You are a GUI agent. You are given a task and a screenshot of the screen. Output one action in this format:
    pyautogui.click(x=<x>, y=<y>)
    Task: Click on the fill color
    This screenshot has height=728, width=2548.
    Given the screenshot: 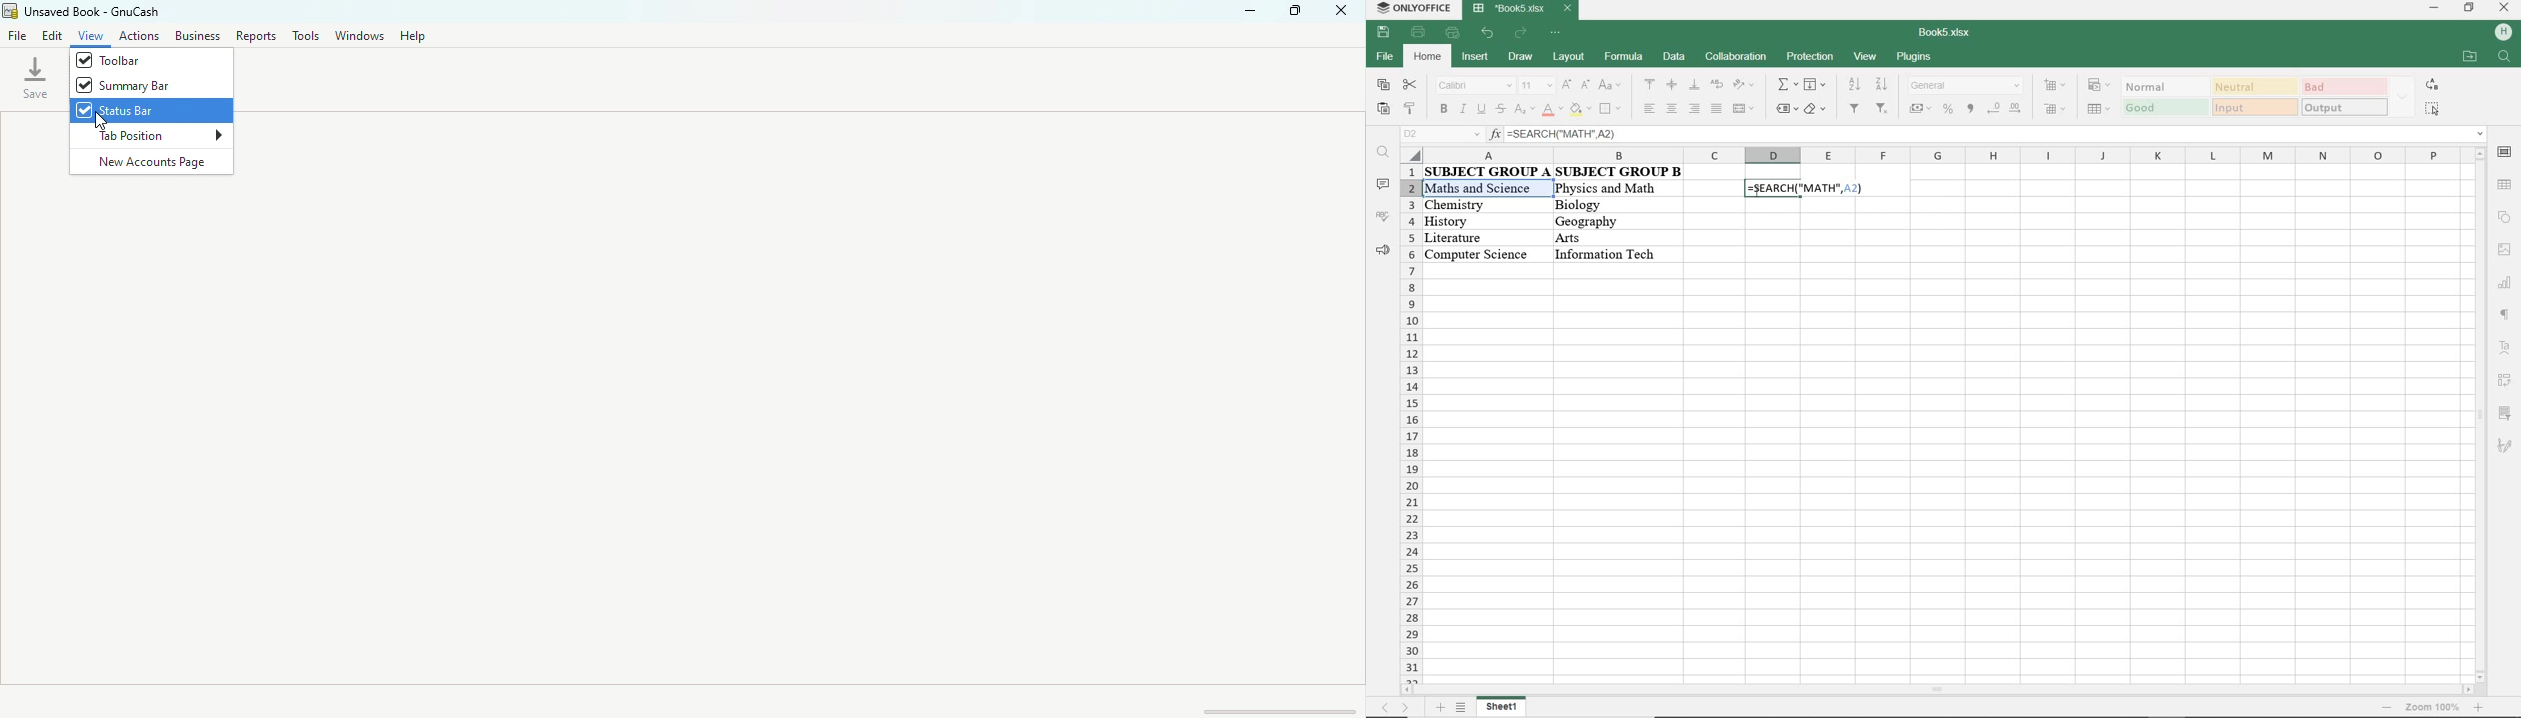 What is the action you would take?
    pyautogui.click(x=1581, y=111)
    